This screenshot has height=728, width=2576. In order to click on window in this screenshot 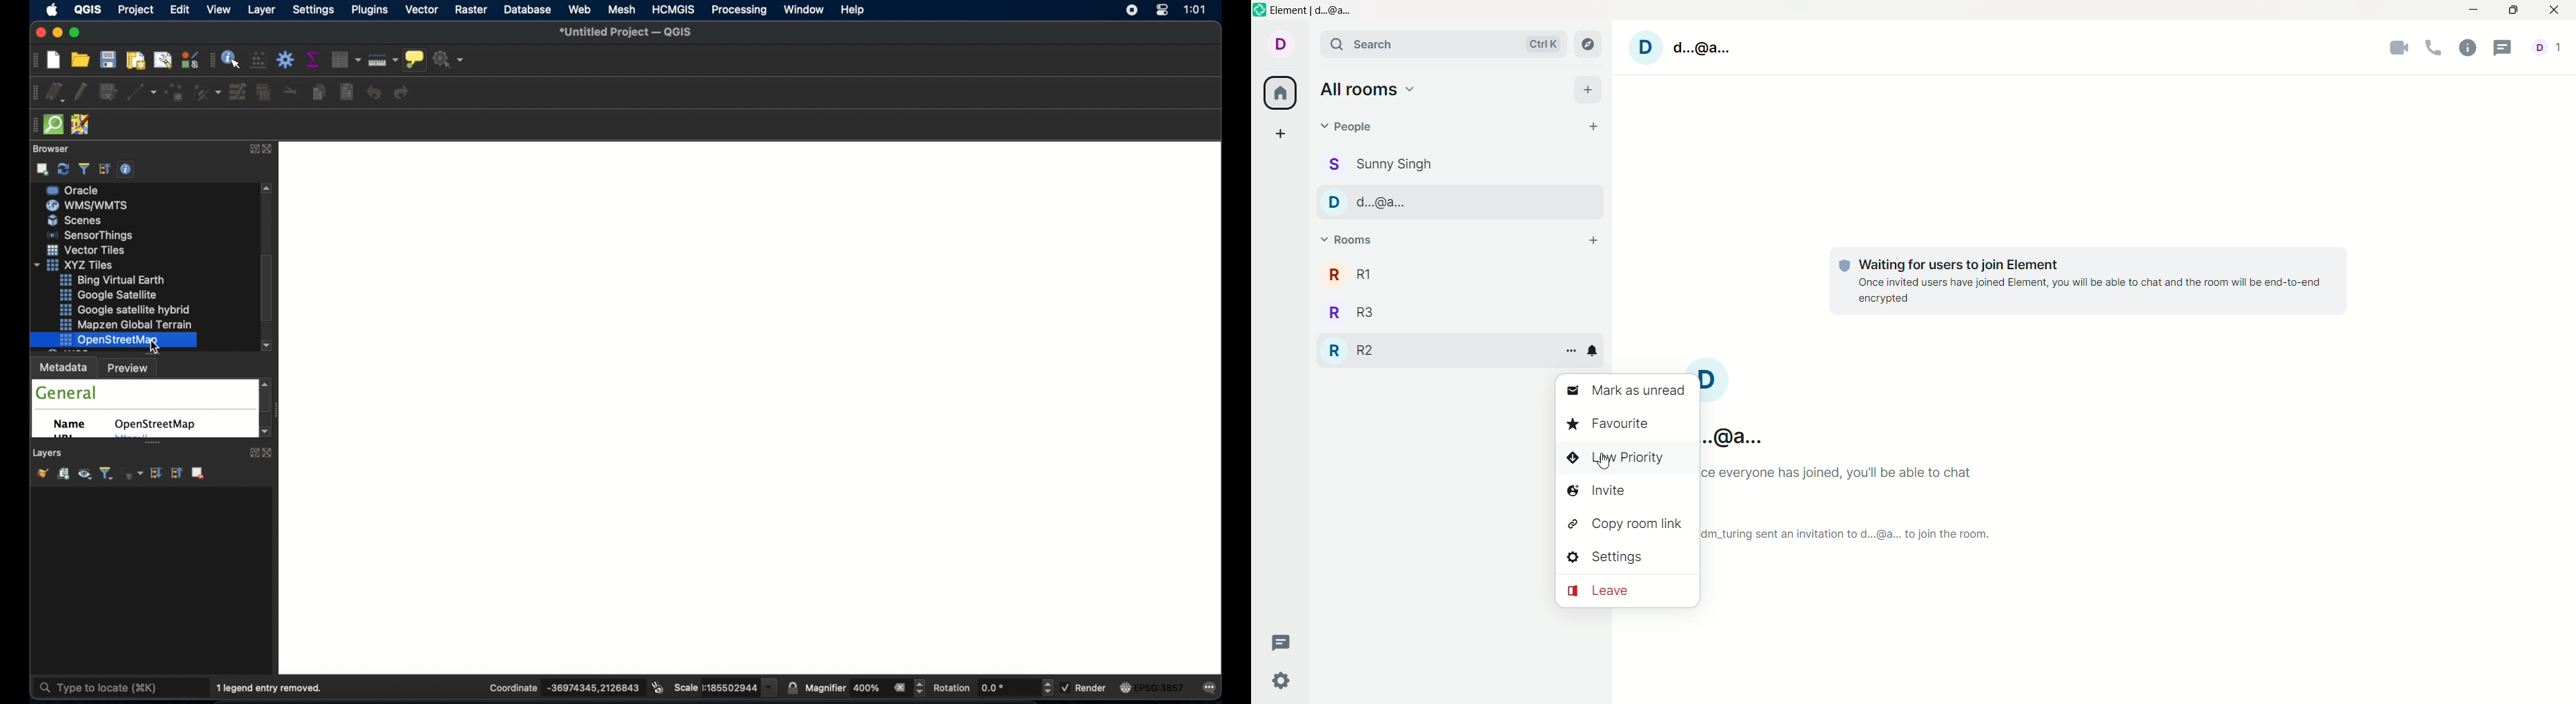, I will do `click(802, 10)`.